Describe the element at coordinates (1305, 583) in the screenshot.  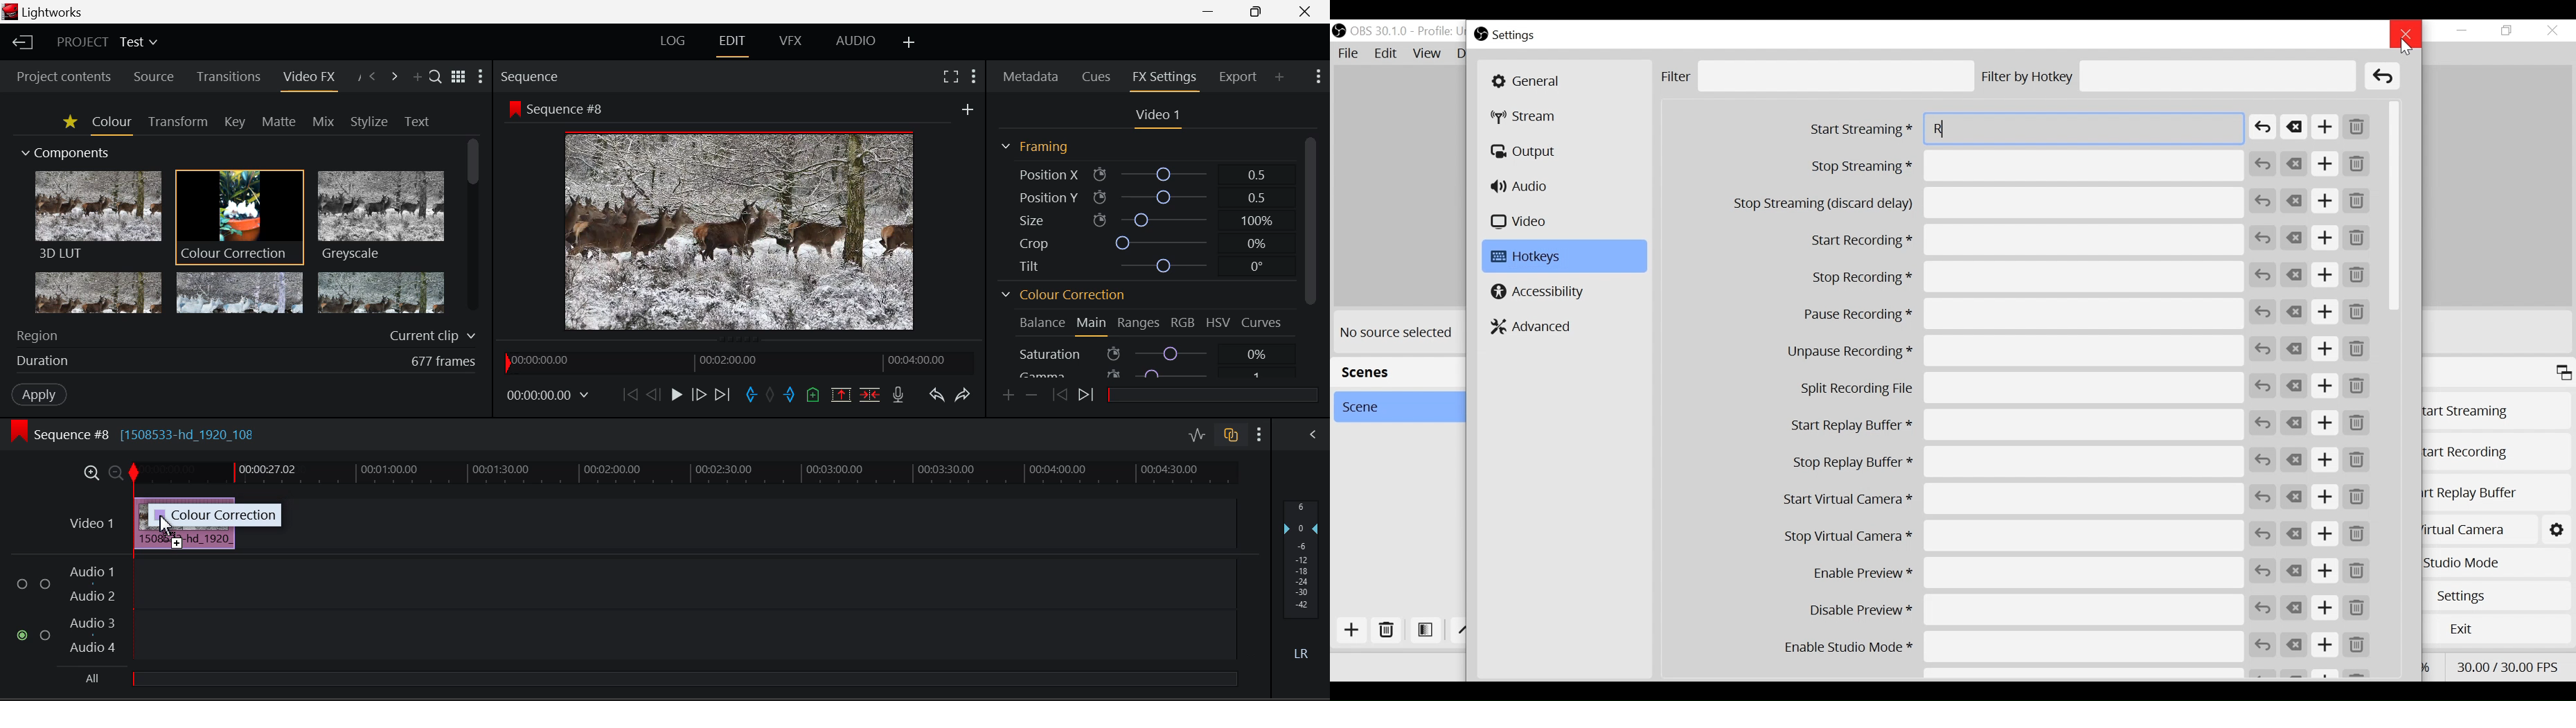
I see `Decibel Level` at that location.